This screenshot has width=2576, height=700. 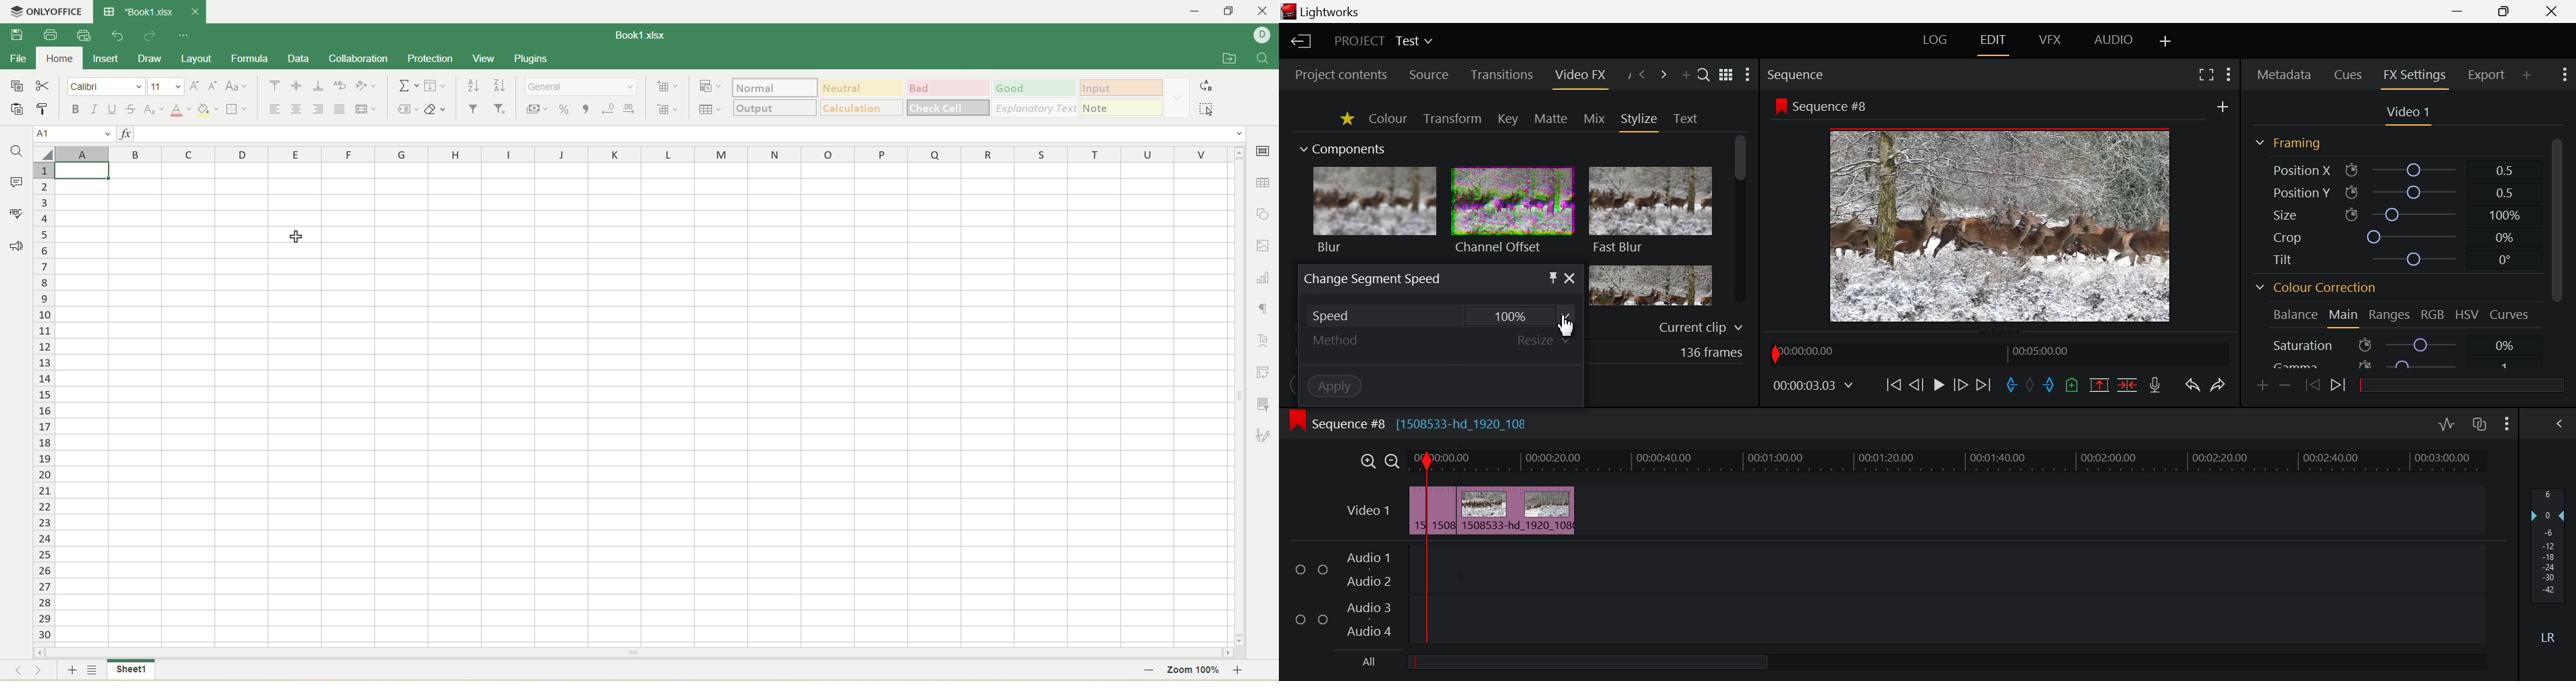 What do you see at coordinates (2403, 343) in the screenshot?
I see `Saturation` at bounding box center [2403, 343].